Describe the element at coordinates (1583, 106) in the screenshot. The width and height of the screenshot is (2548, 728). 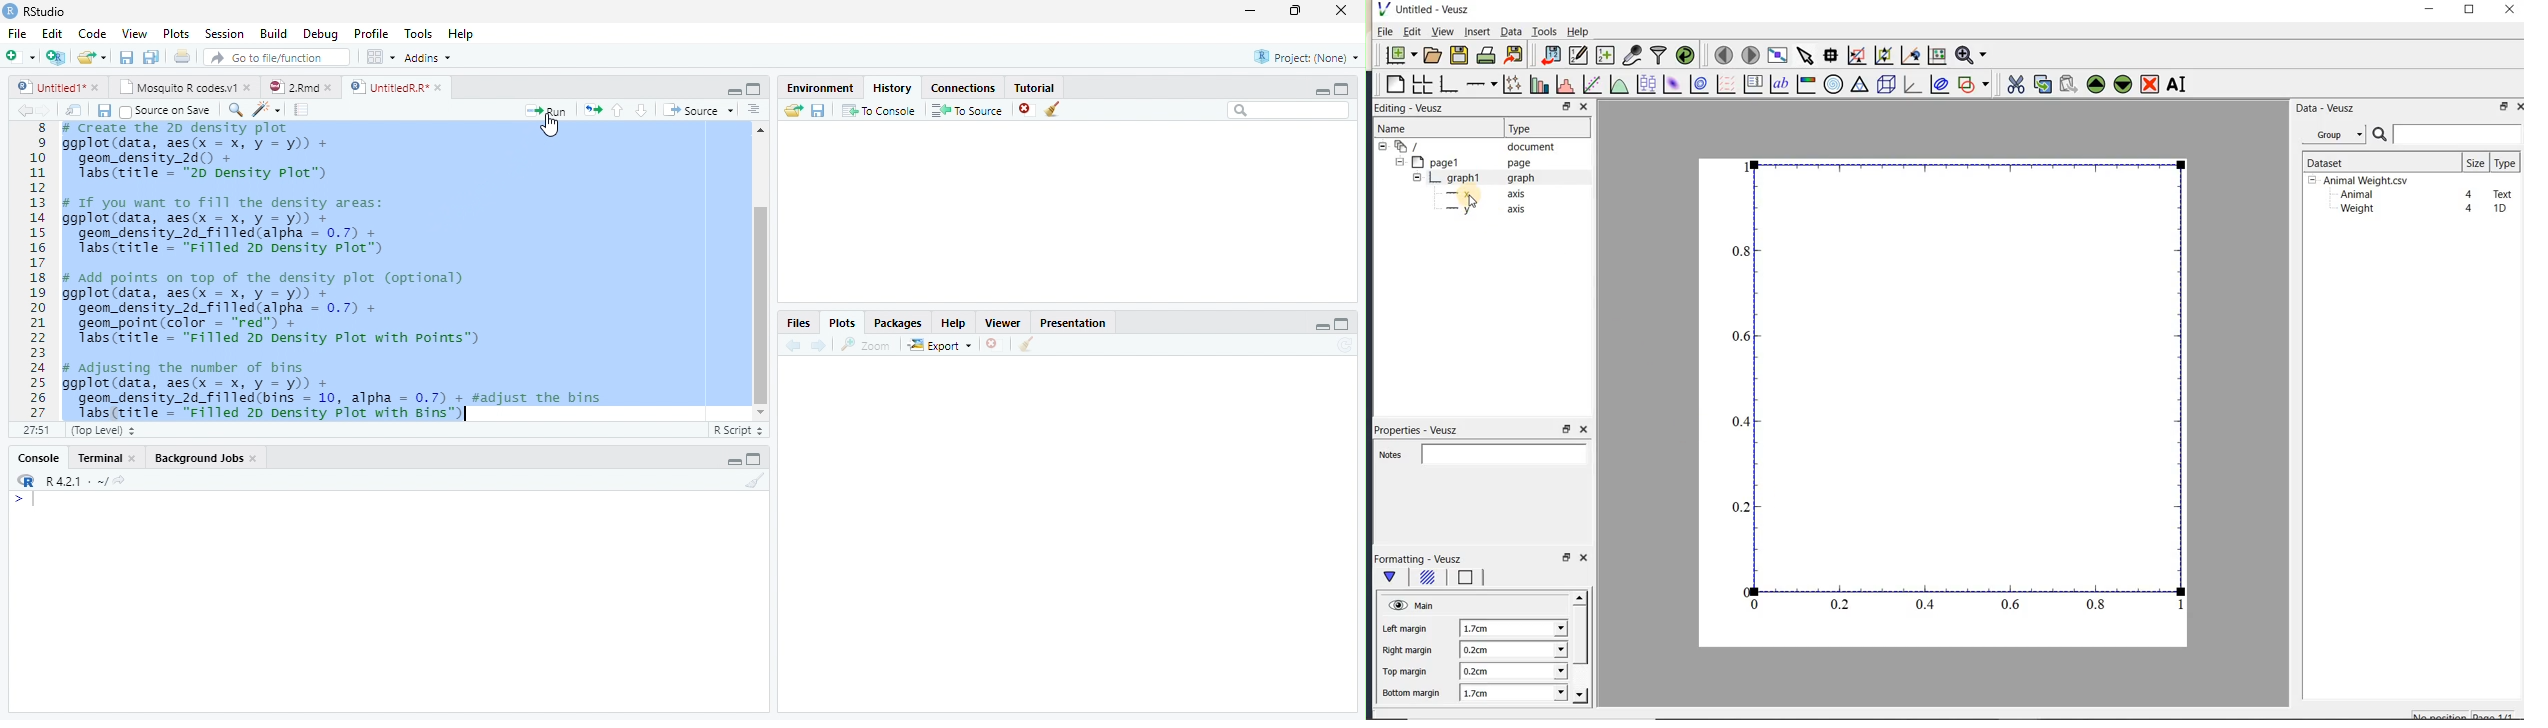
I see `CLOSE` at that location.